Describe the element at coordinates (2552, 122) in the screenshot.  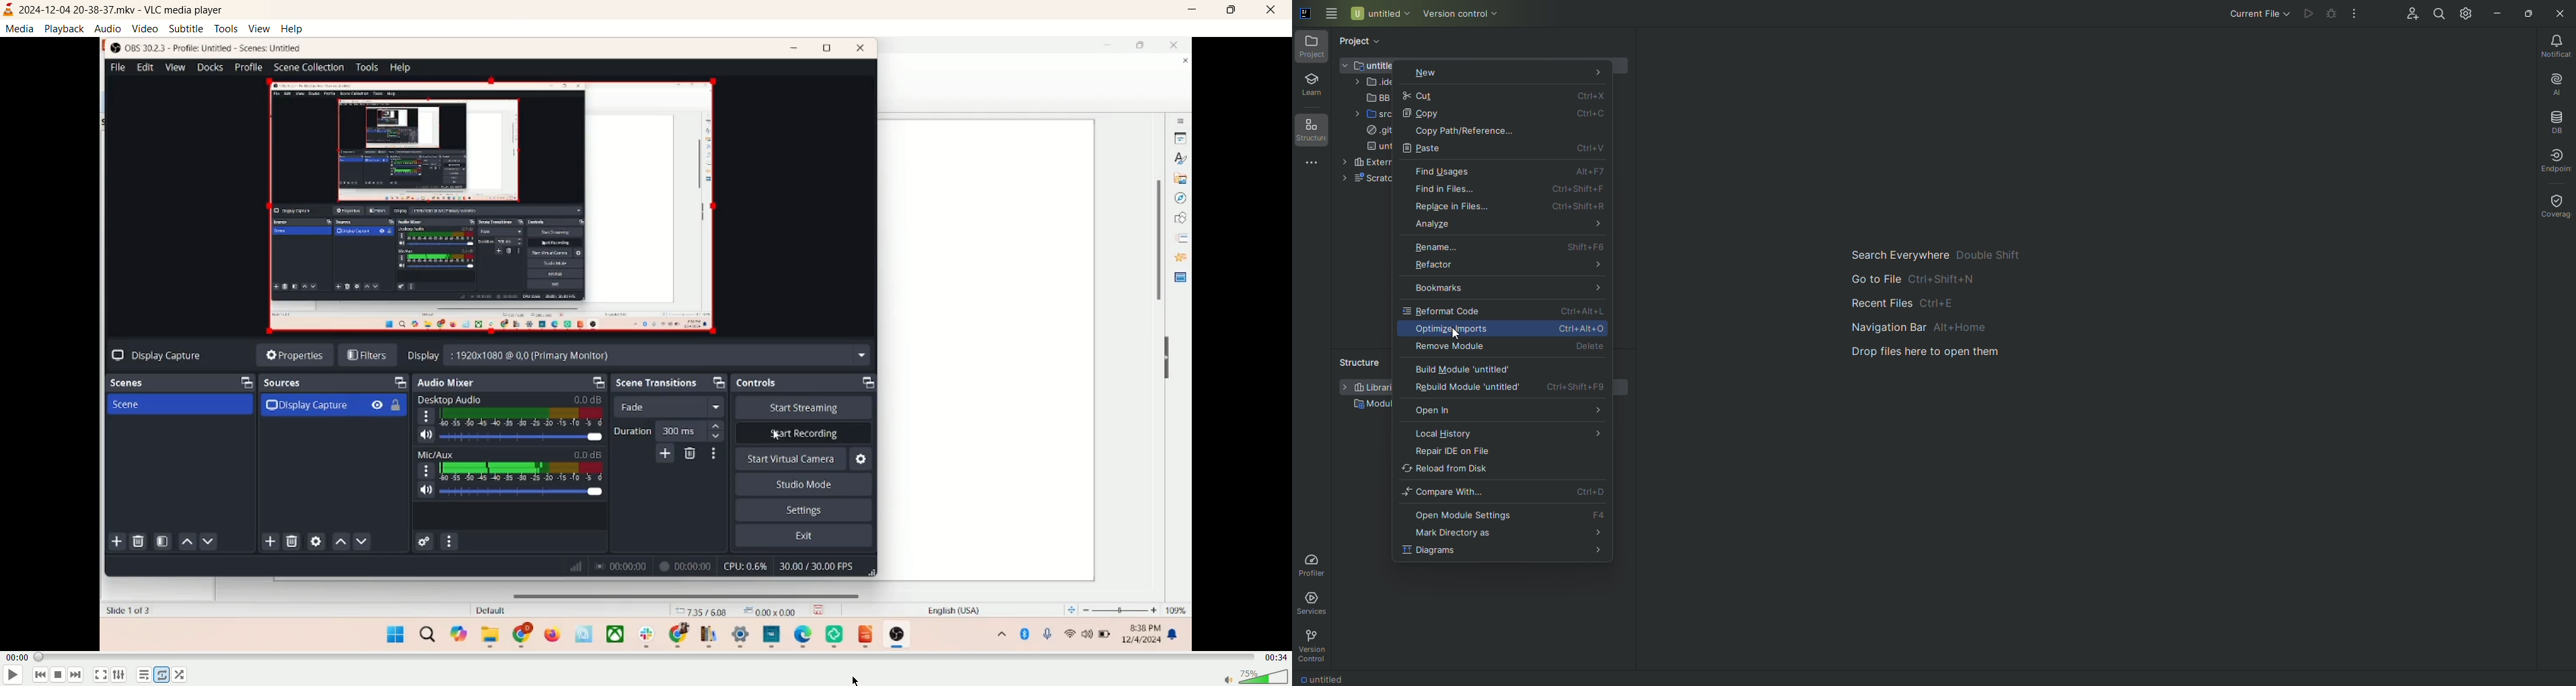
I see `Database` at that location.